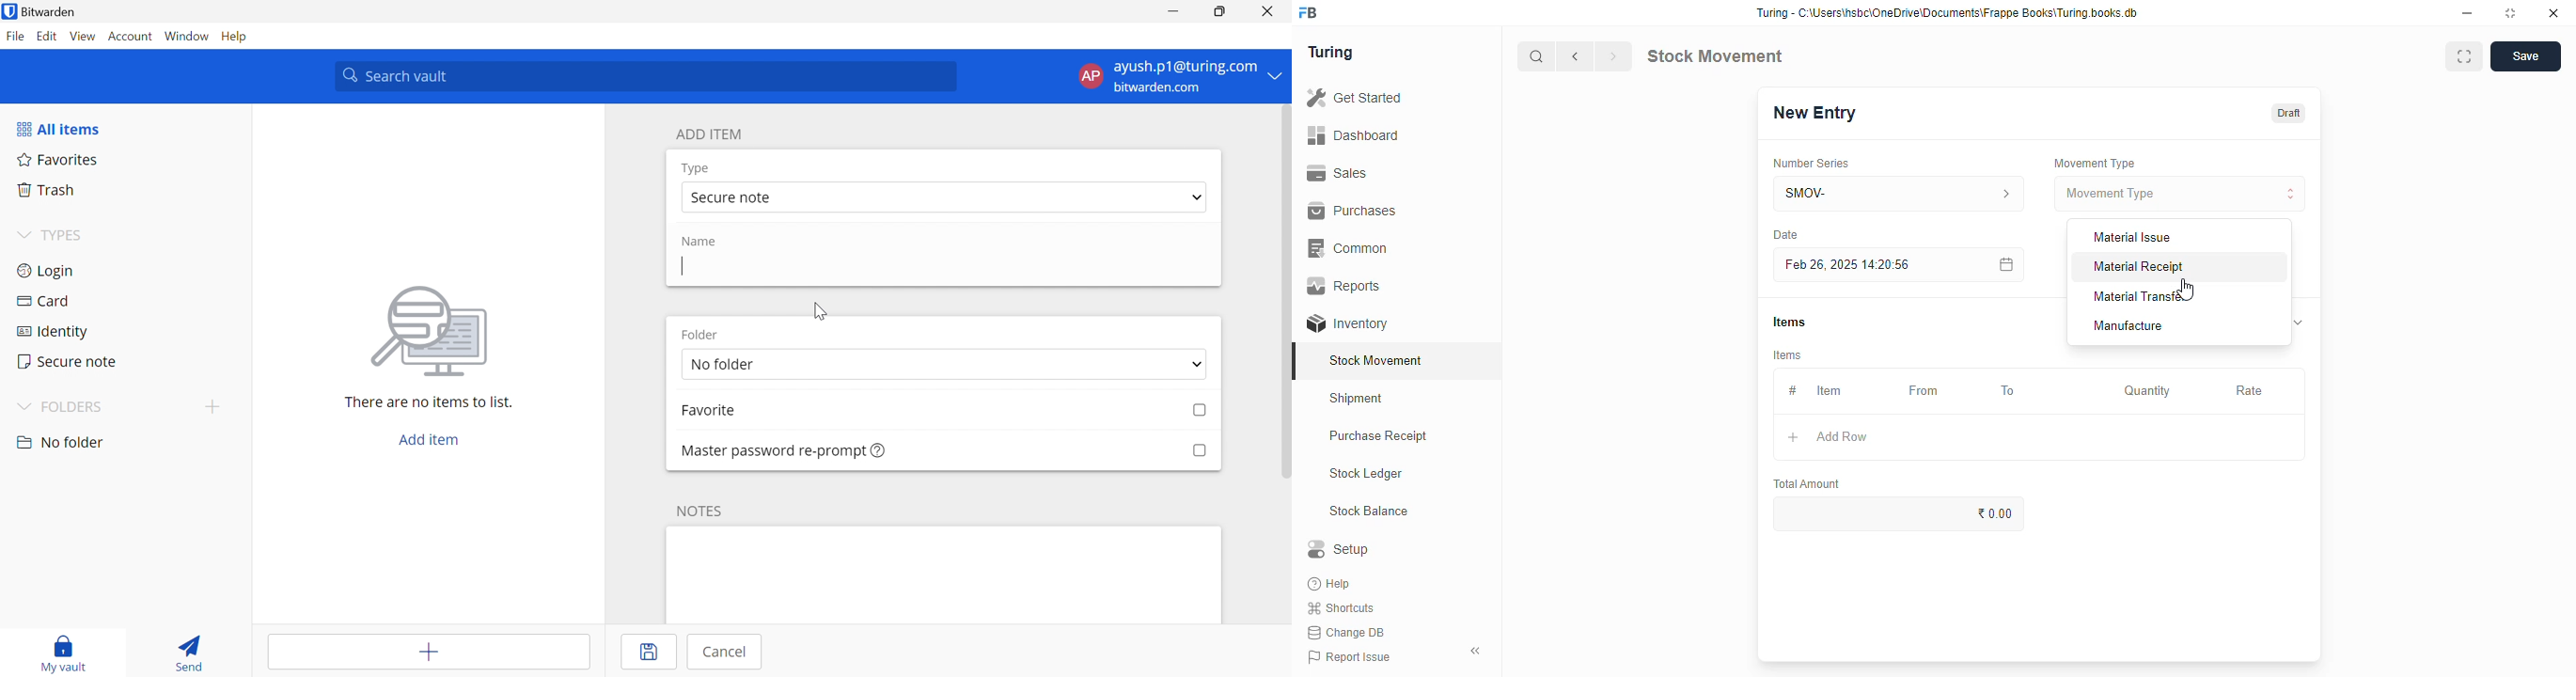 Image resolution: width=2576 pixels, height=700 pixels. Describe the element at coordinates (2301, 322) in the screenshot. I see `toggle expand/collapse` at that location.